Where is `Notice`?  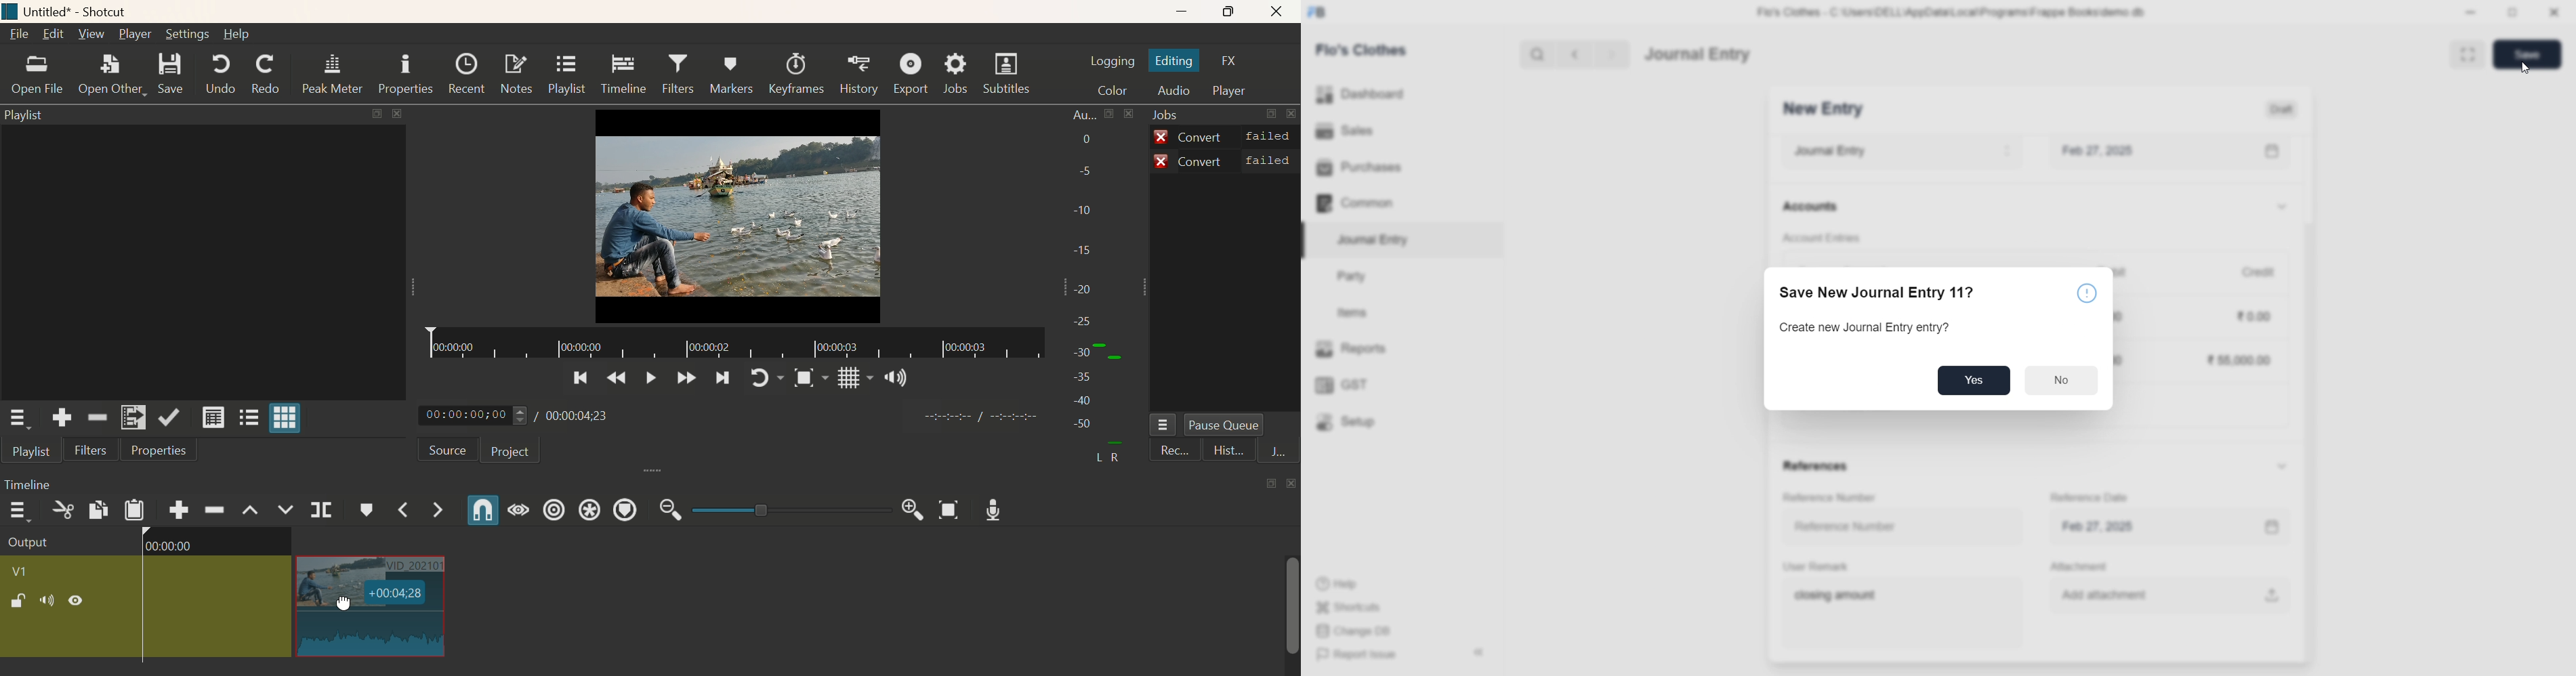 Notice is located at coordinates (2089, 295).